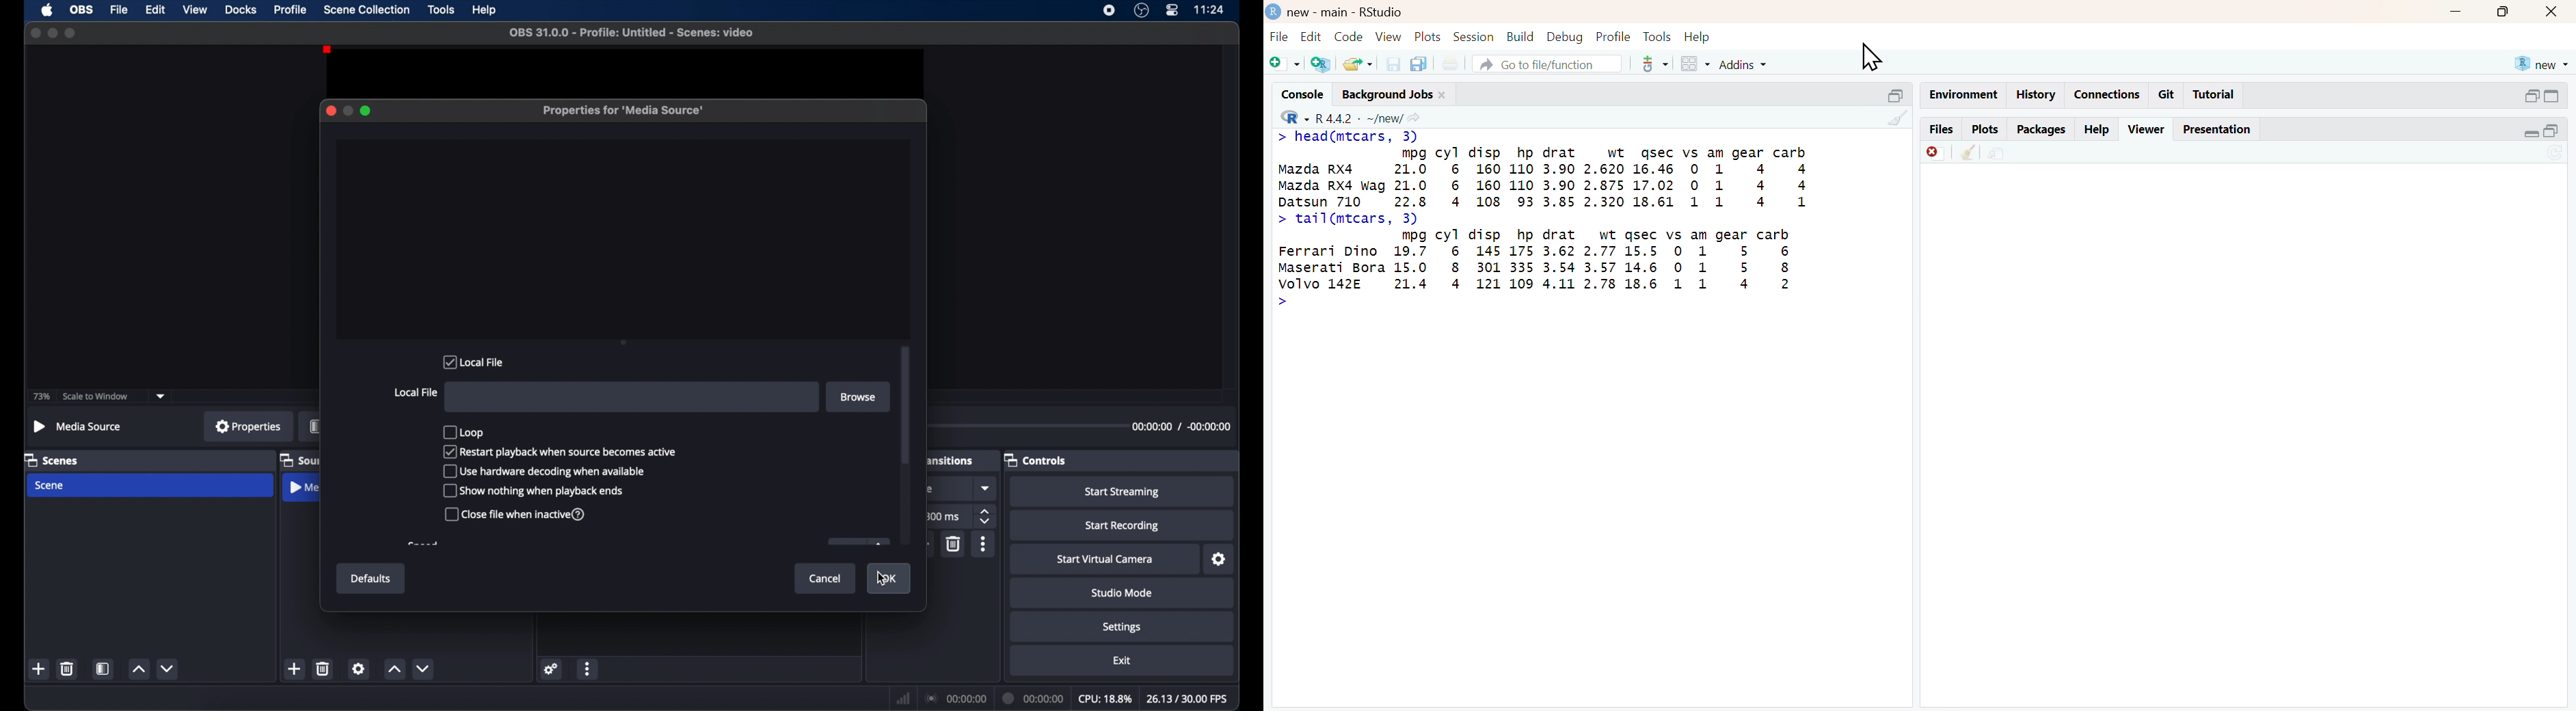 This screenshot has width=2576, height=728. I want to click on Code, so click(1347, 36).